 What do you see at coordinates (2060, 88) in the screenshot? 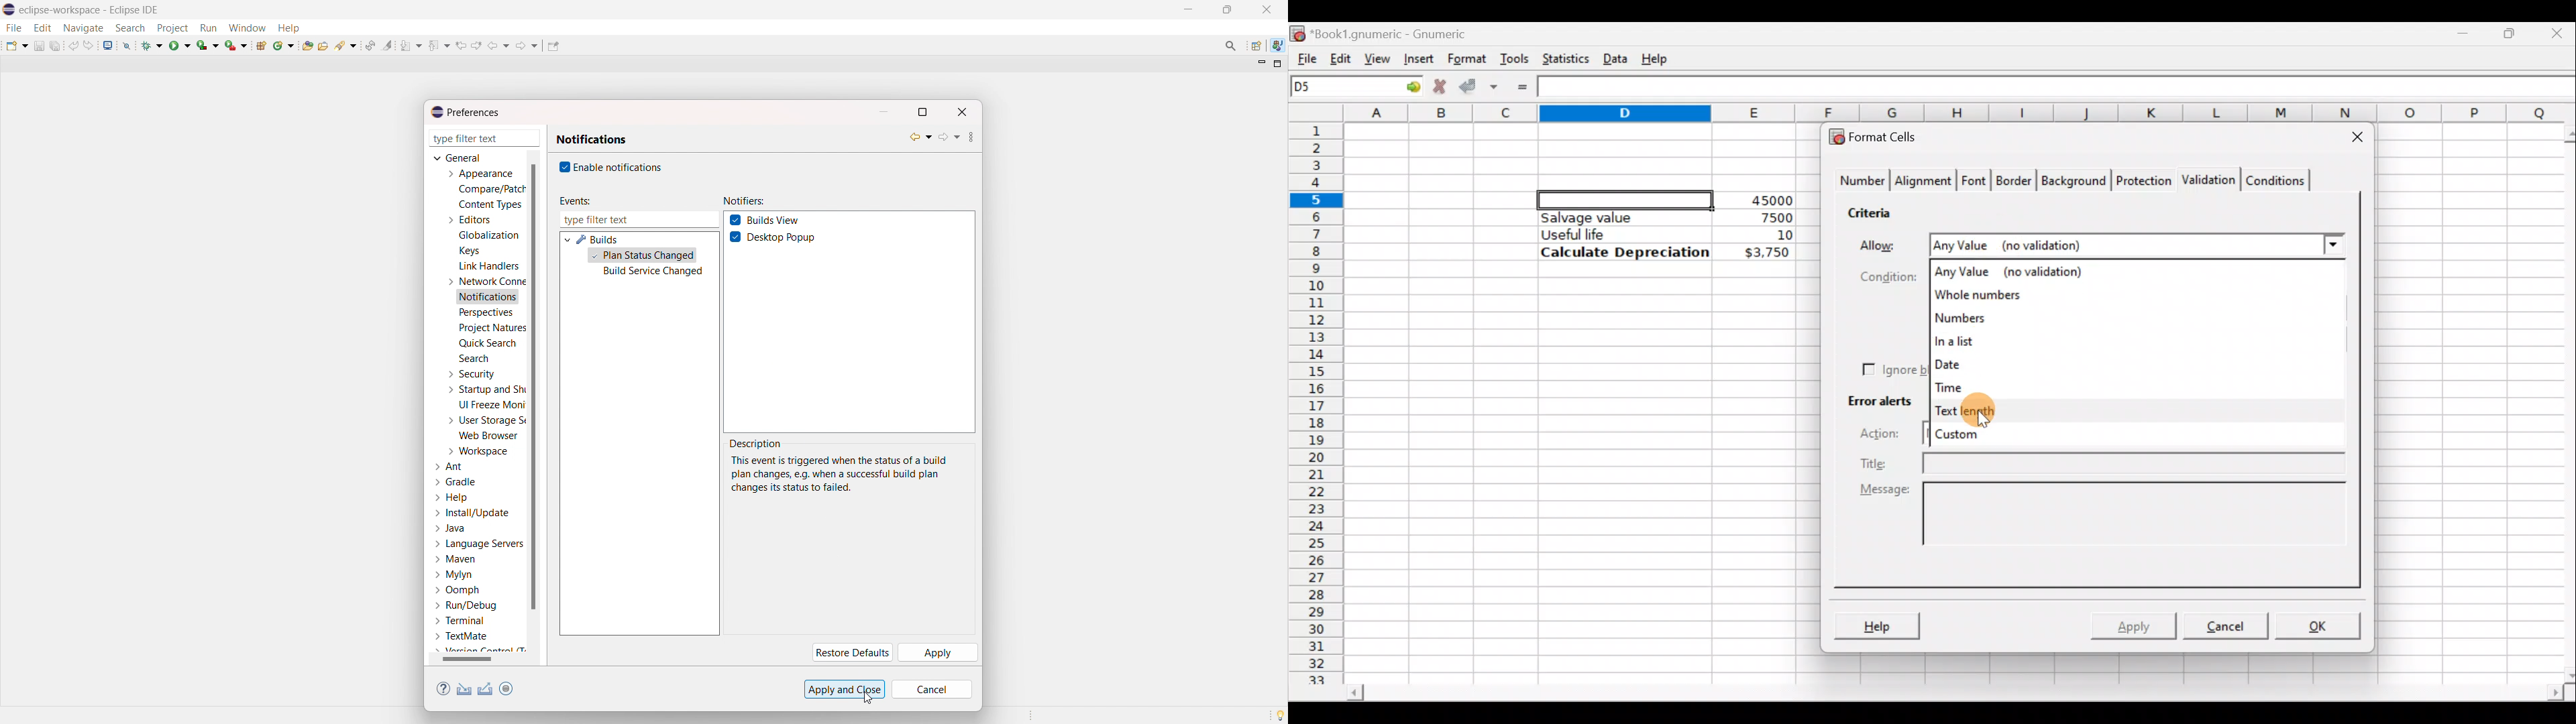
I see `Formula bar` at bounding box center [2060, 88].